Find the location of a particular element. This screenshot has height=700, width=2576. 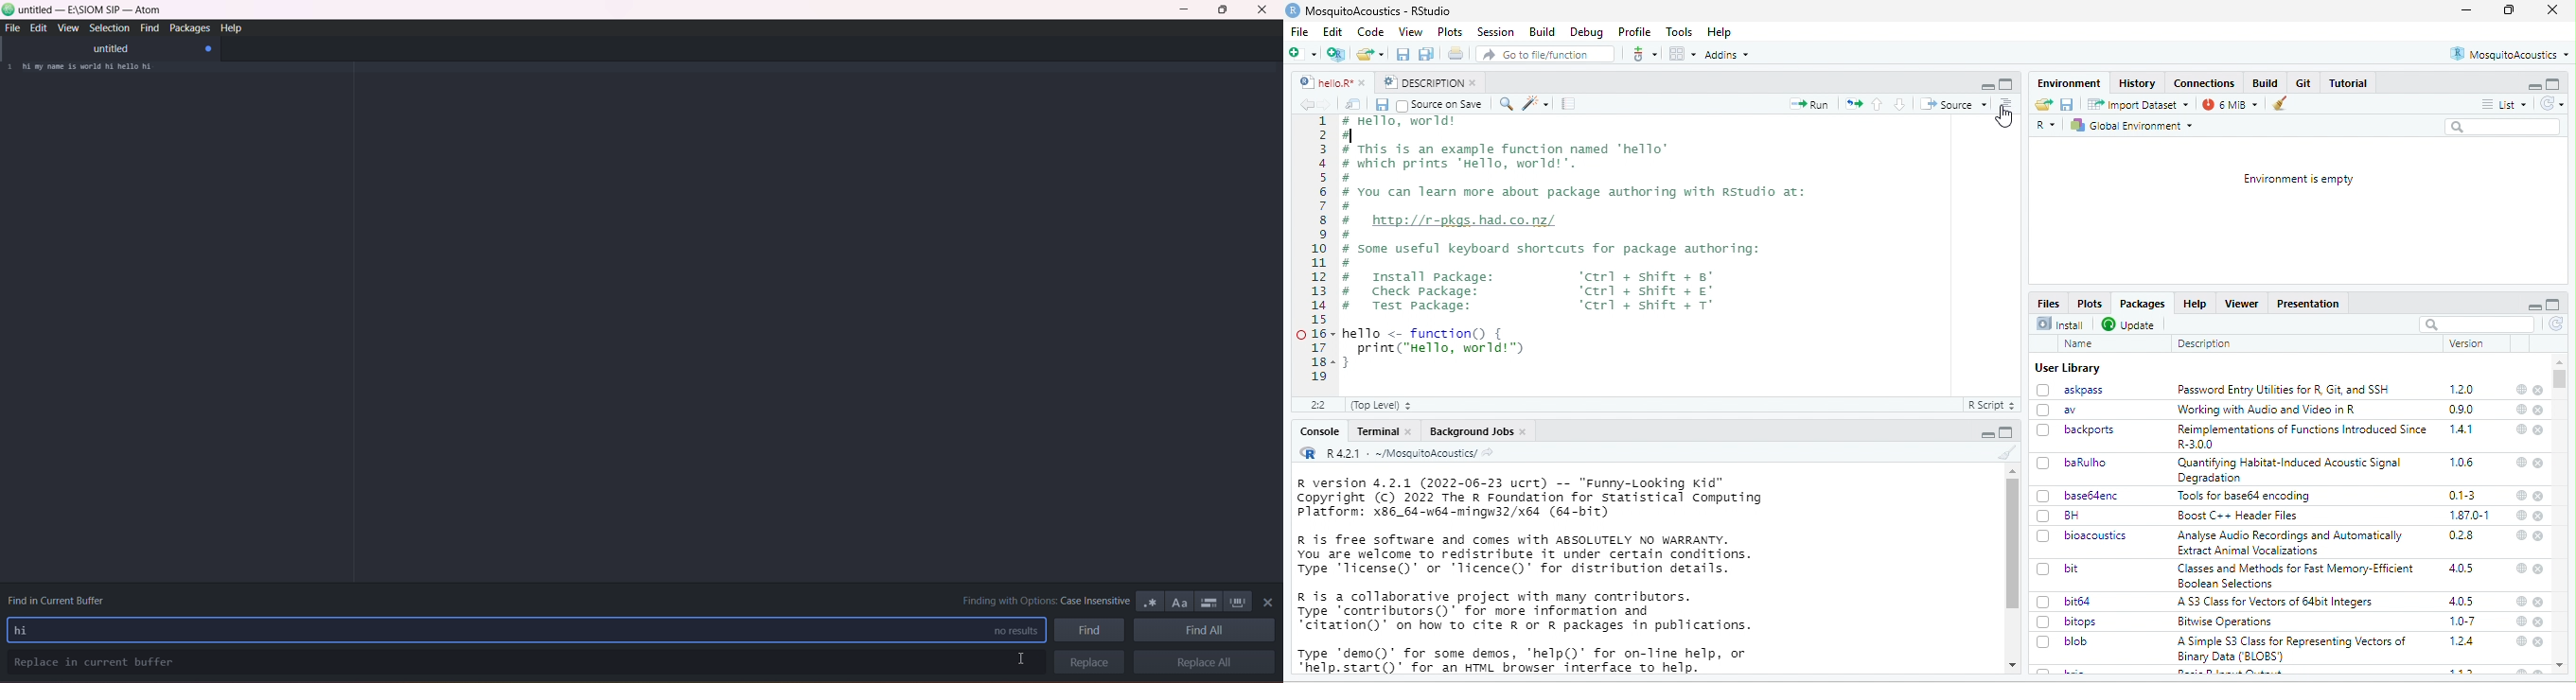

help is located at coordinates (2519, 642).